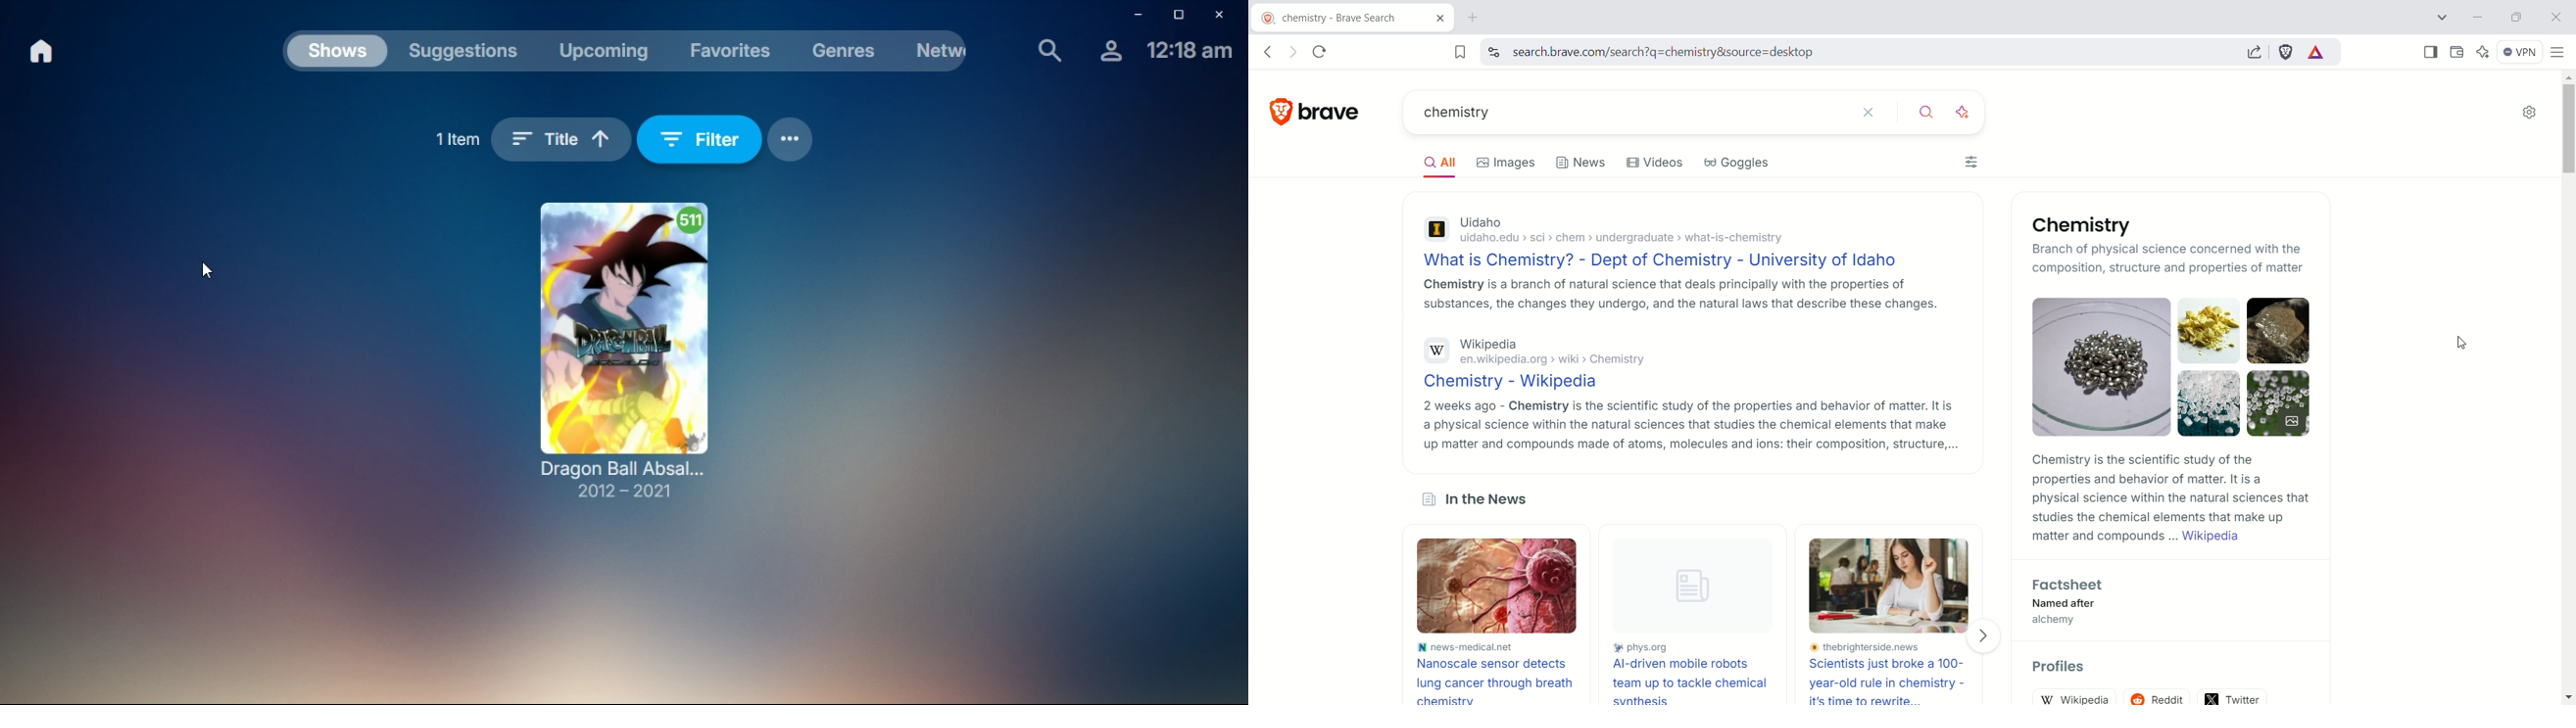  I want to click on close window, so click(1226, 15).